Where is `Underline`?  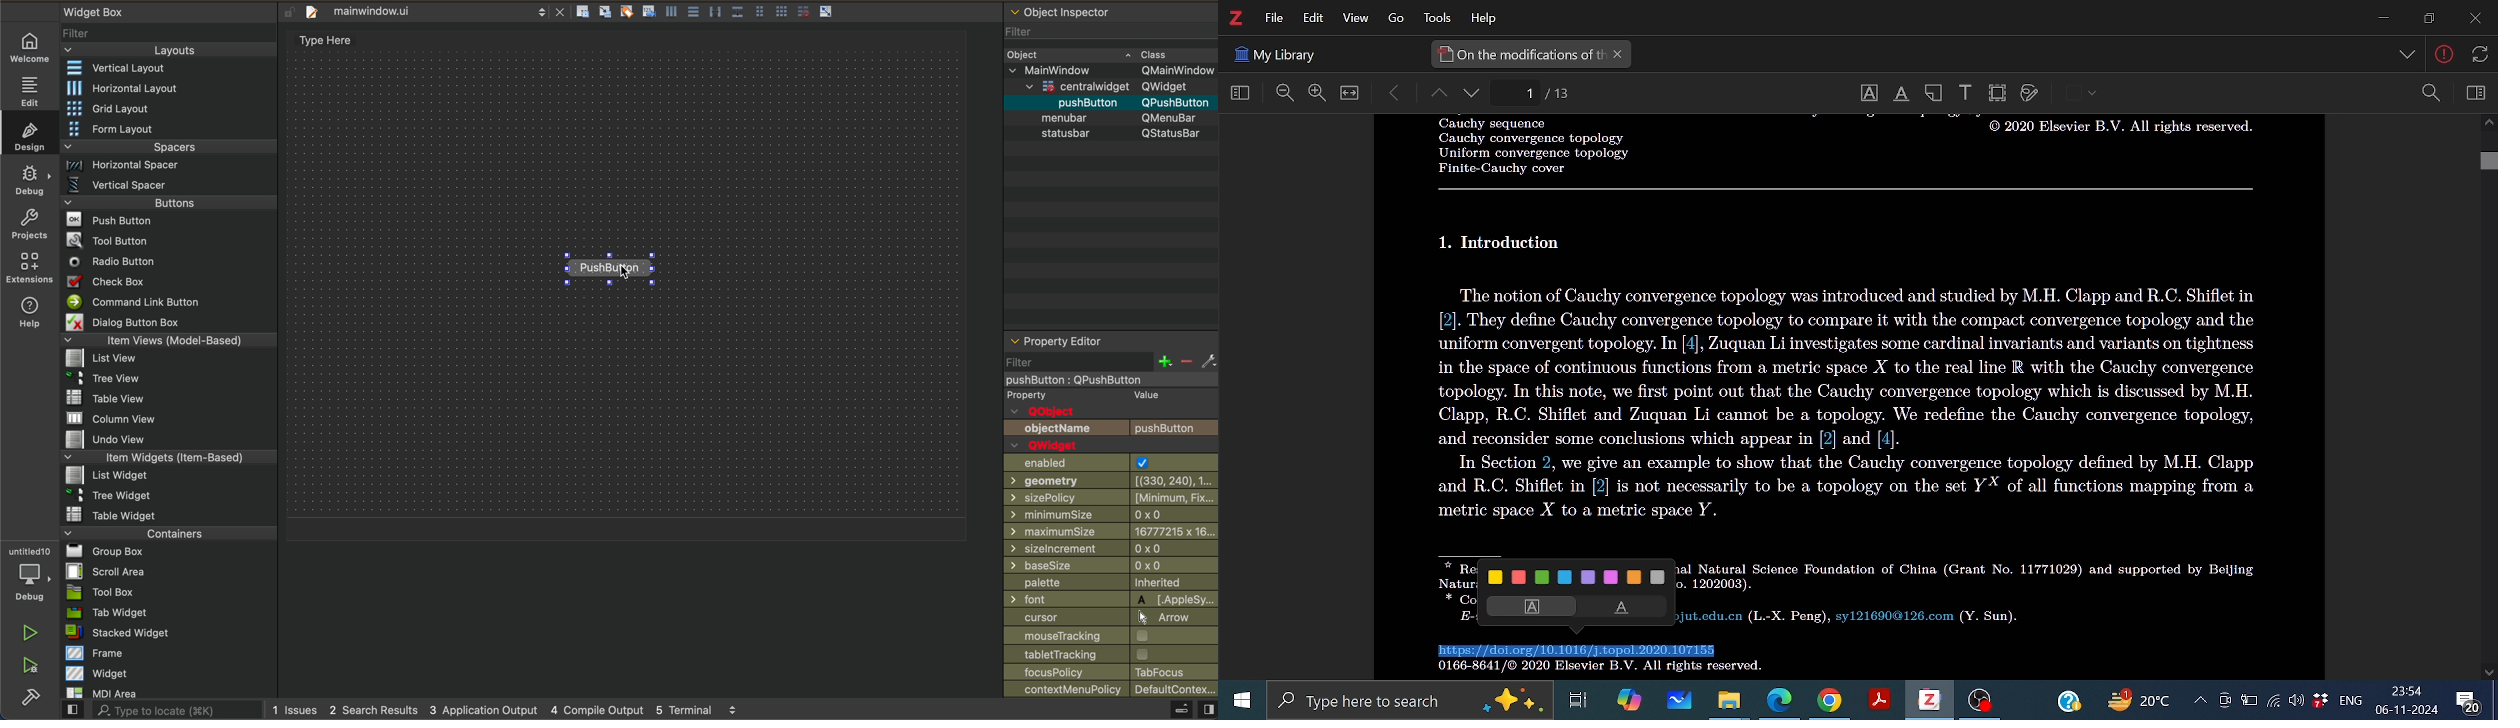
Underline is located at coordinates (1625, 608).